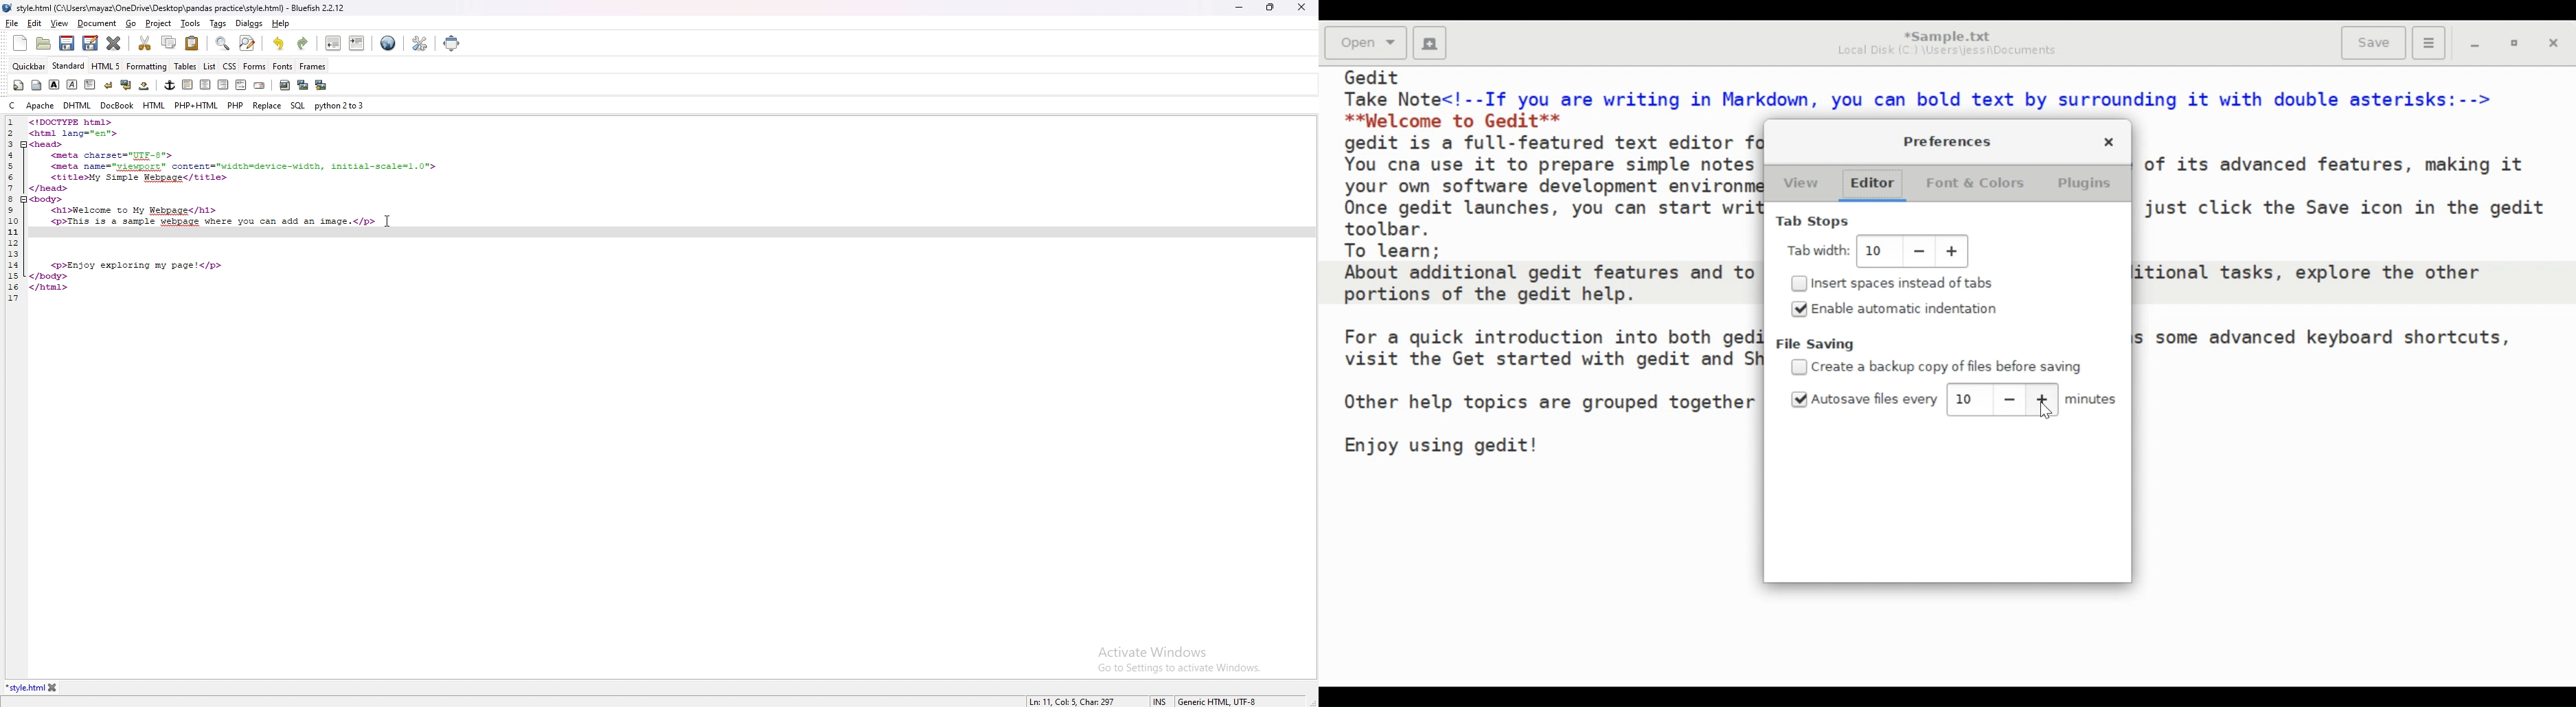 Image resolution: width=2576 pixels, height=728 pixels. I want to click on (un)select Insert Spaces instead of tabs, so click(1893, 283).